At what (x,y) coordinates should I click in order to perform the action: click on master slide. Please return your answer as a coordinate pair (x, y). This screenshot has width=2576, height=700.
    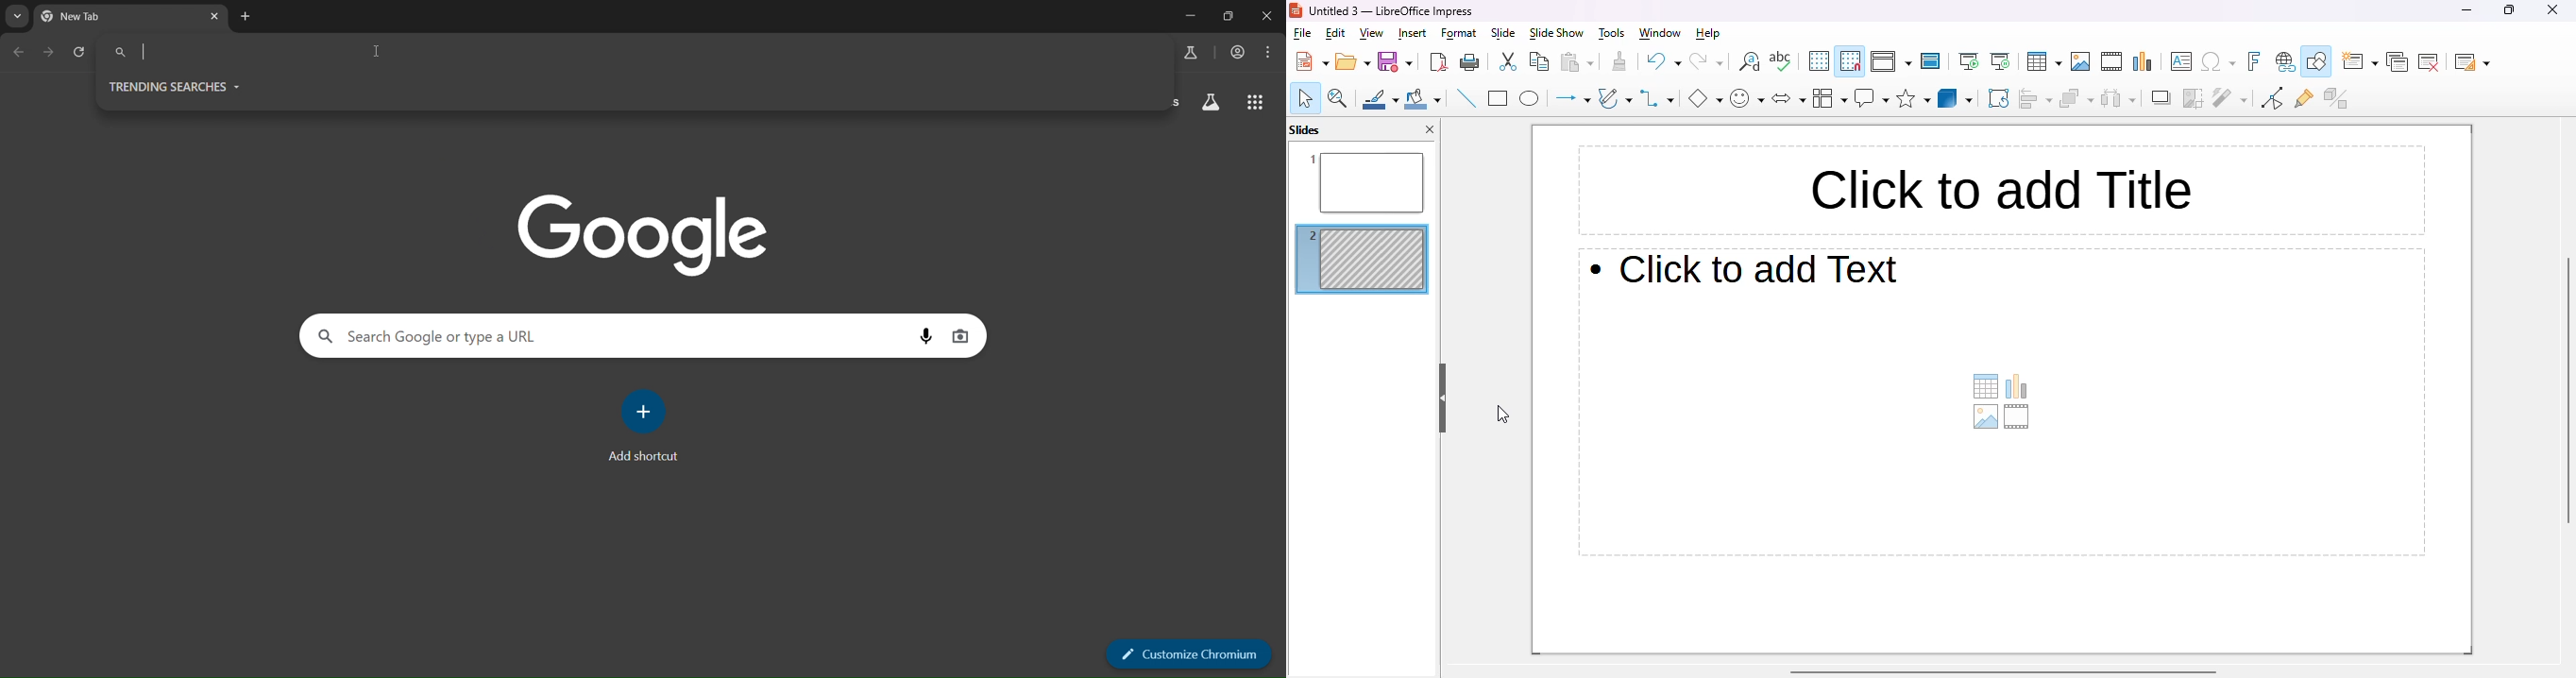
    Looking at the image, I should click on (1930, 61).